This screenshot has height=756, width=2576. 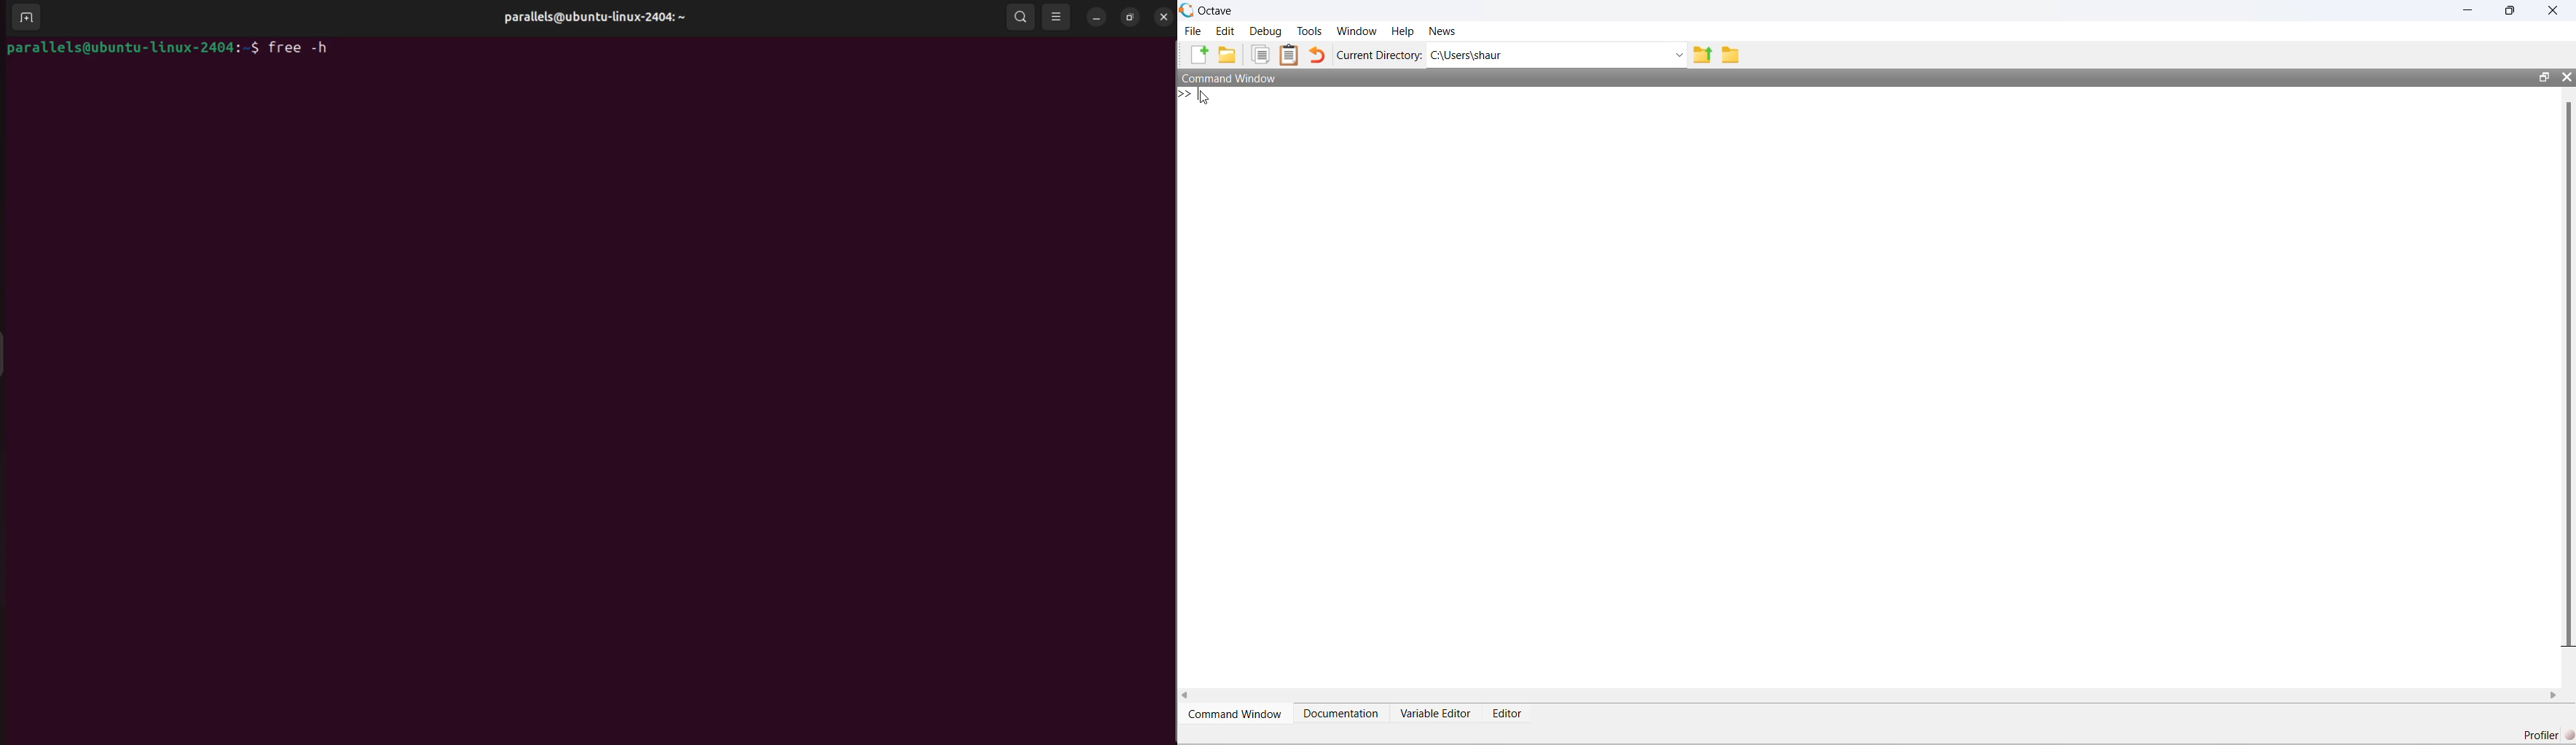 I want to click on Window, so click(x=1356, y=31).